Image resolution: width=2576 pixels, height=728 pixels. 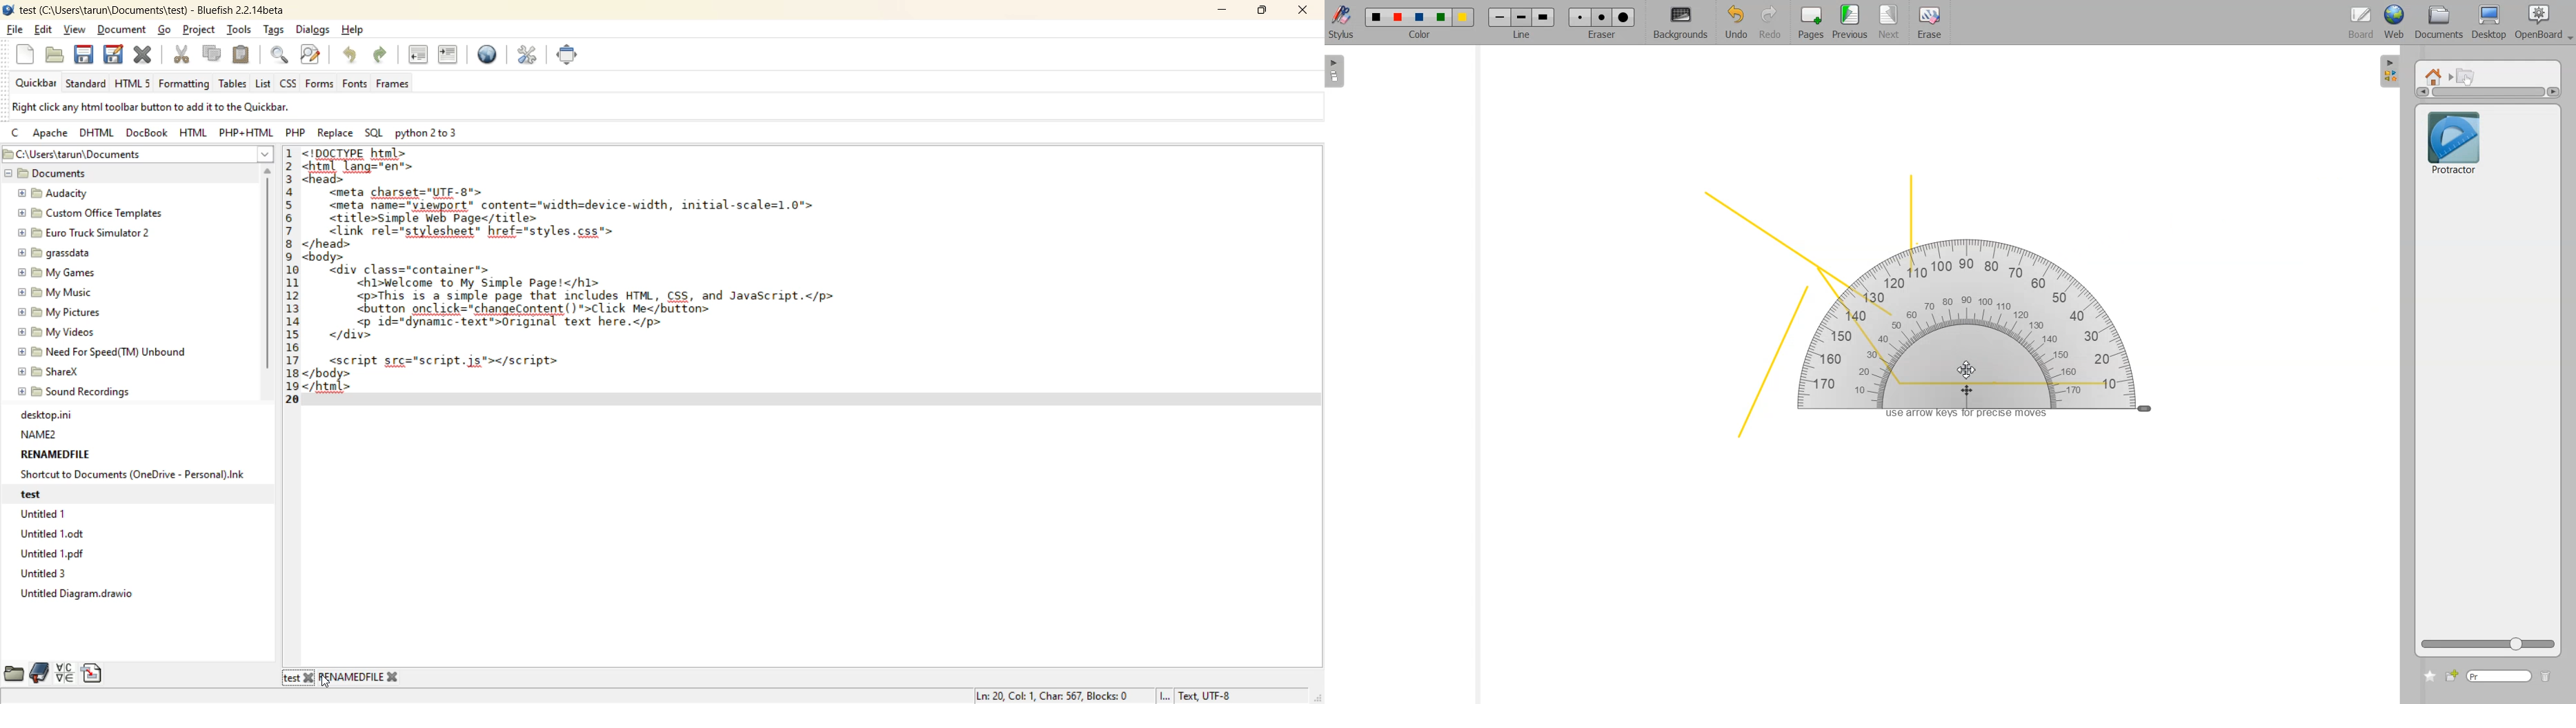 I want to click on Protractor, so click(x=1994, y=332).